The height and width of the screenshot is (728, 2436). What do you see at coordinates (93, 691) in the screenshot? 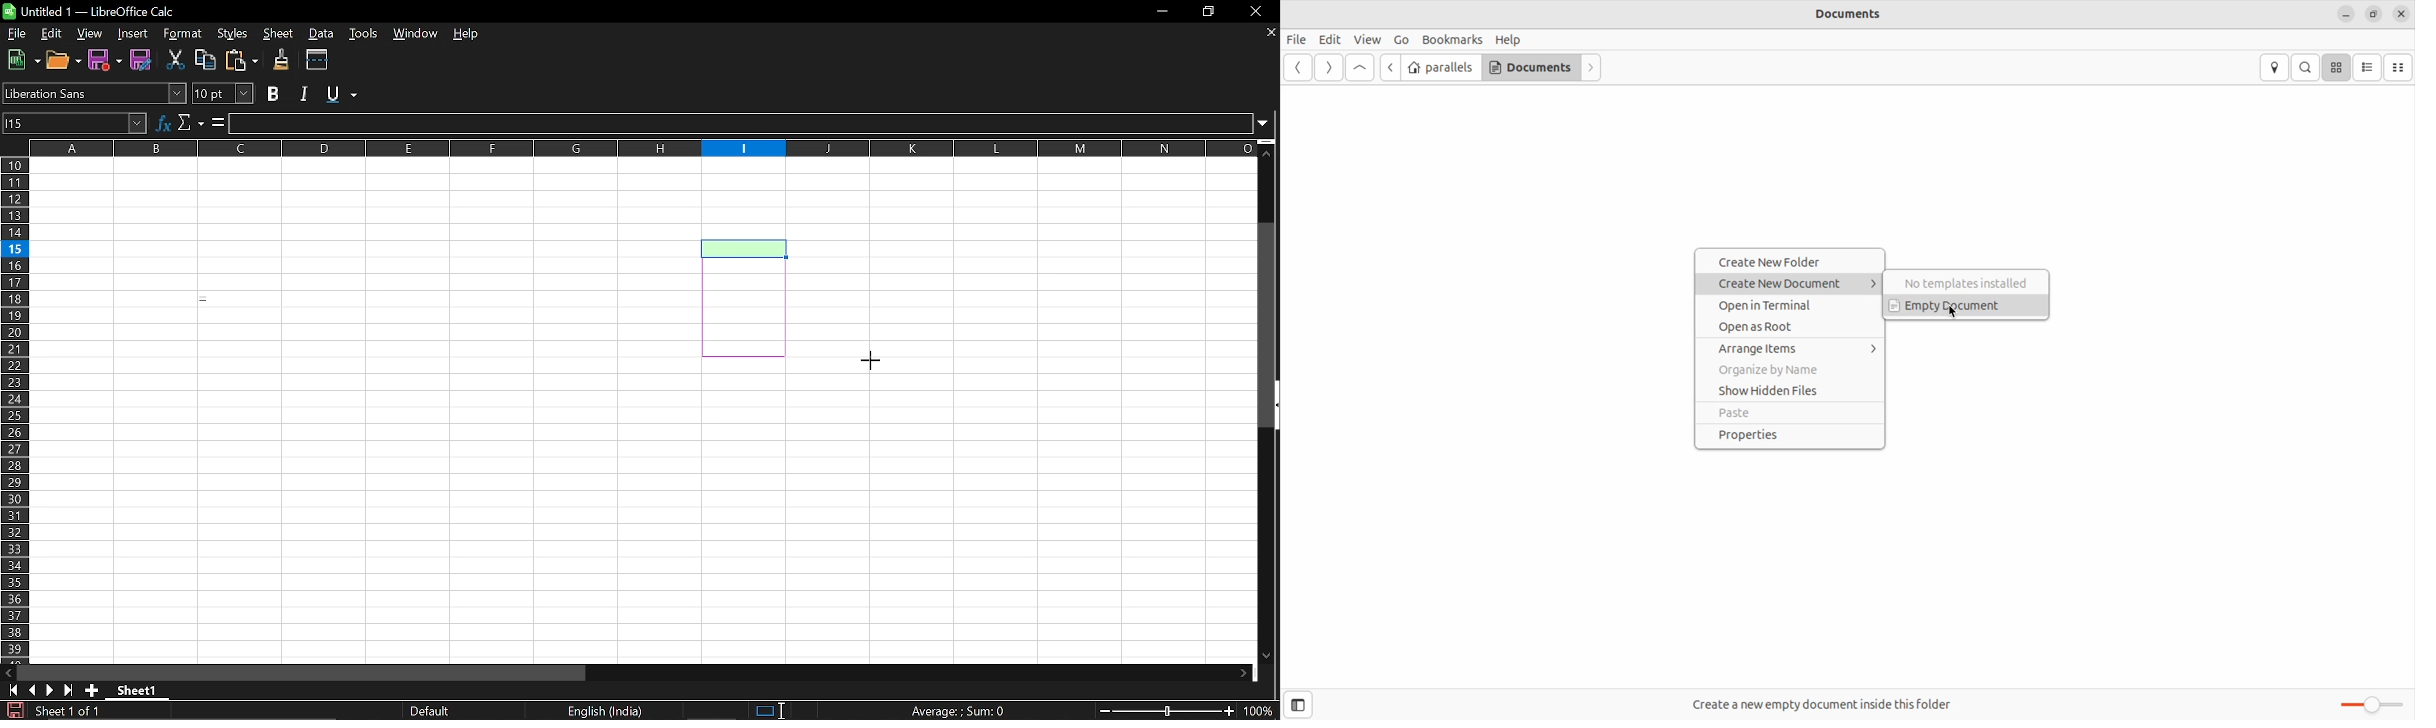
I see `Add sheet` at bounding box center [93, 691].